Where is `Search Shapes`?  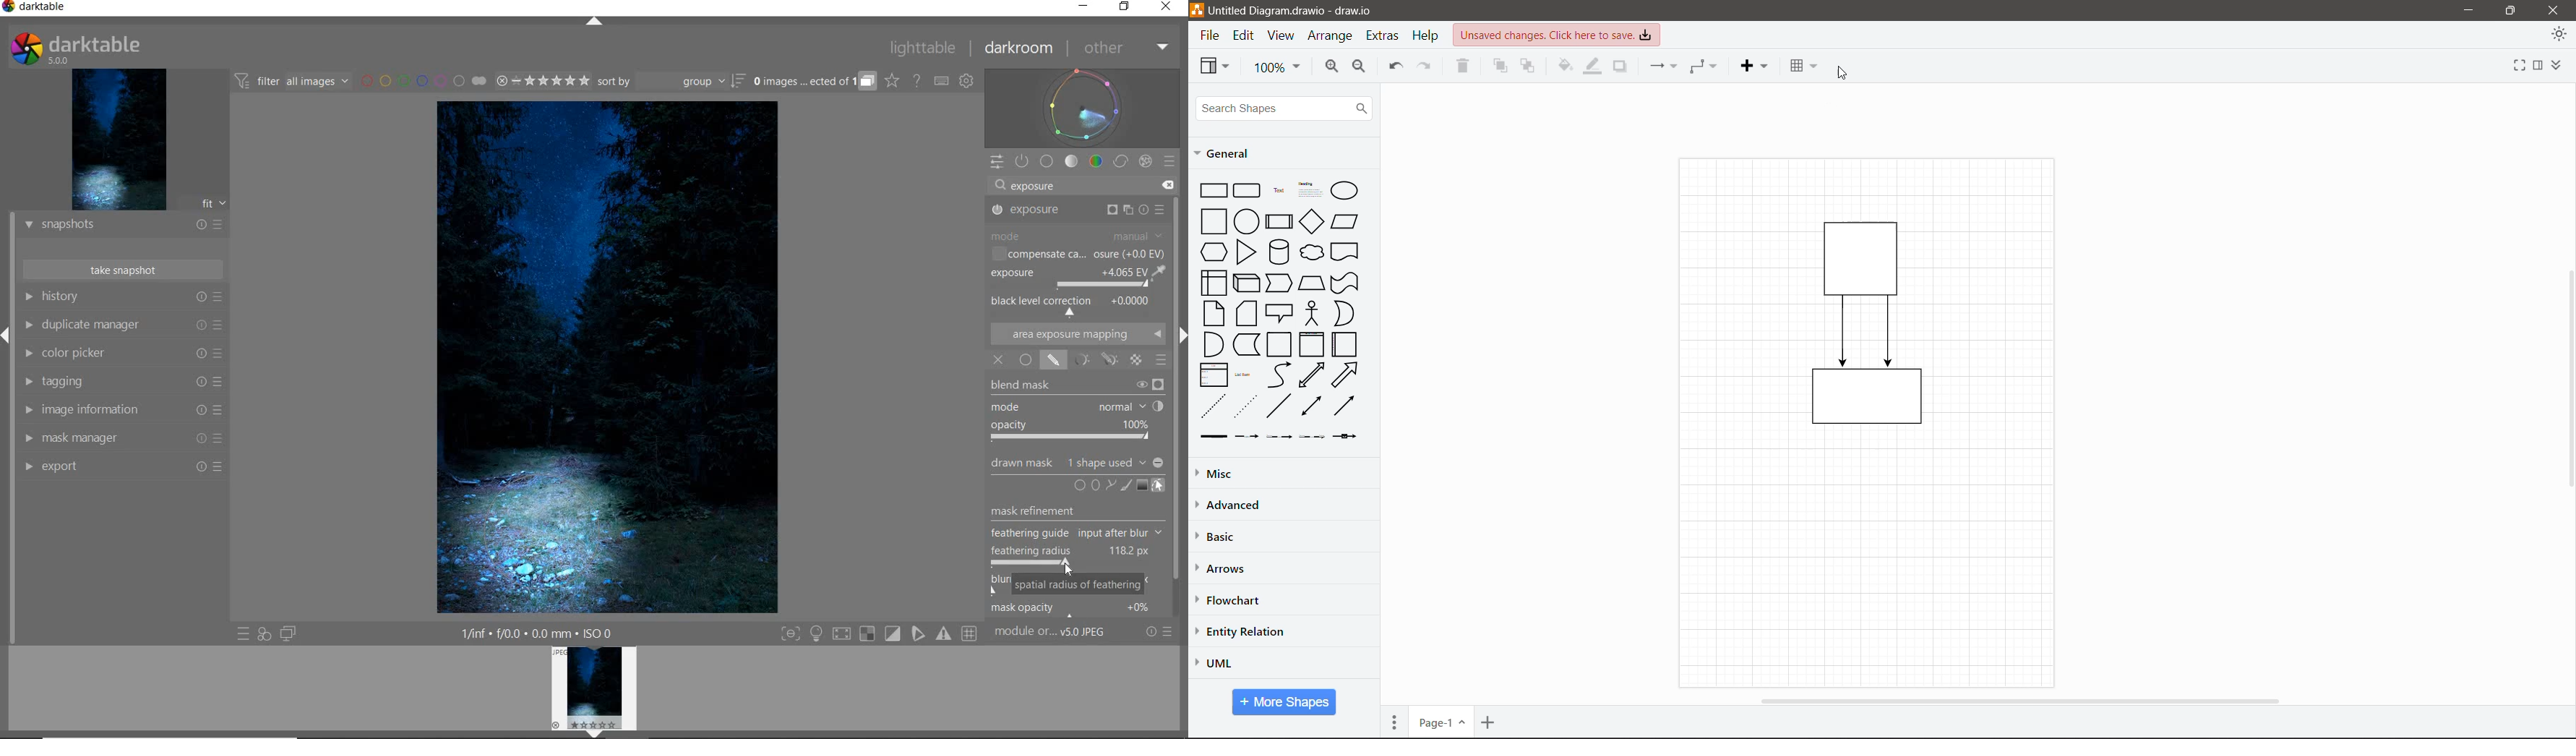
Search Shapes is located at coordinates (1284, 108).